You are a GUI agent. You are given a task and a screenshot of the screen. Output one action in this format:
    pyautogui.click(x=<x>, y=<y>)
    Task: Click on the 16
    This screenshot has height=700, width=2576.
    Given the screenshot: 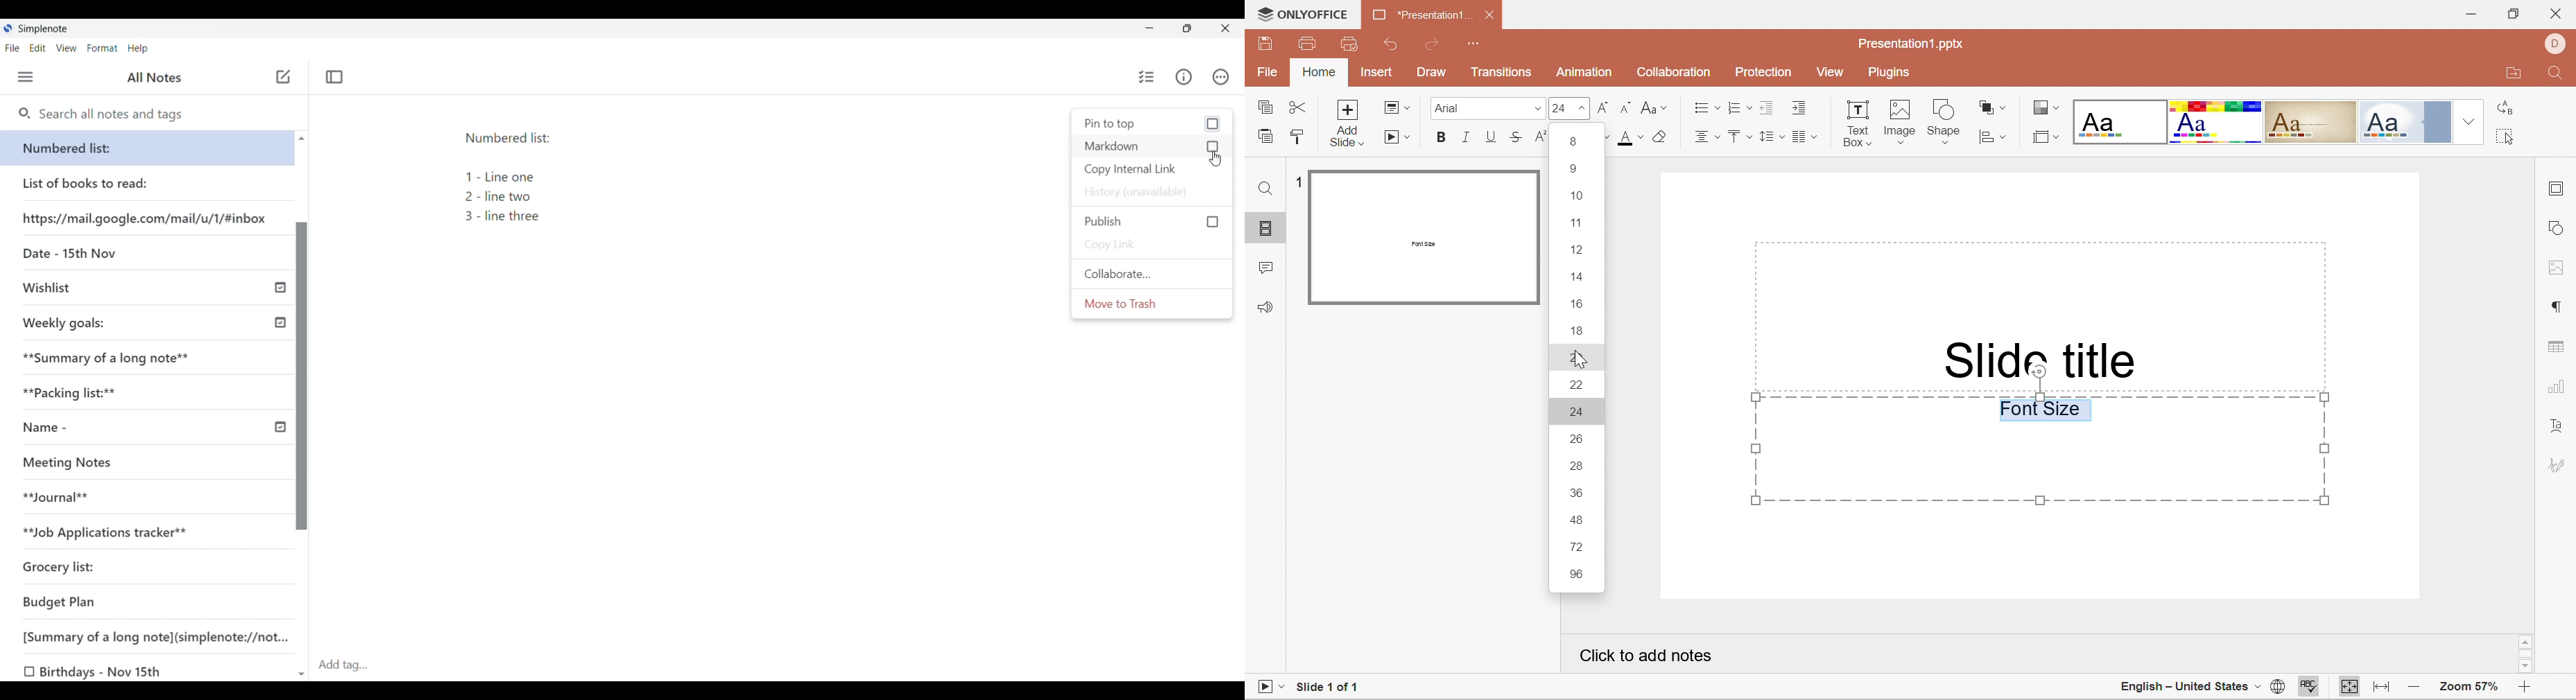 What is the action you would take?
    pyautogui.click(x=1581, y=304)
    